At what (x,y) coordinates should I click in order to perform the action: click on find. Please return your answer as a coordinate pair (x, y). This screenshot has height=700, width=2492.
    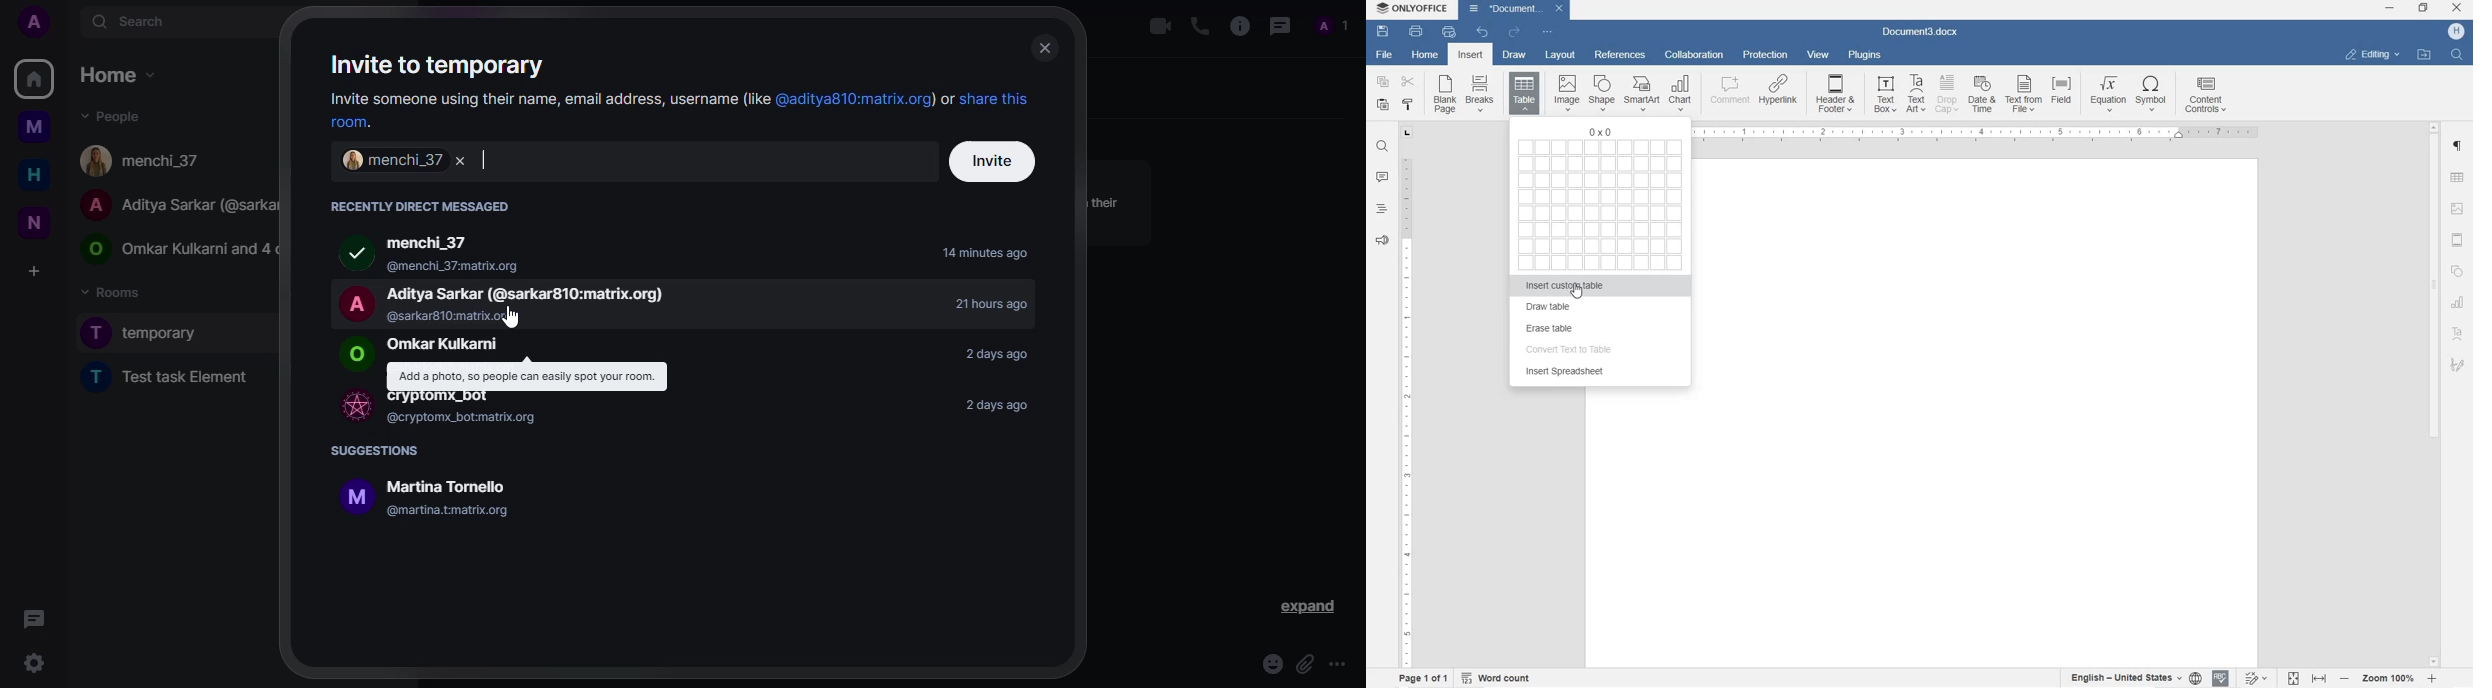
    Looking at the image, I should click on (2459, 55).